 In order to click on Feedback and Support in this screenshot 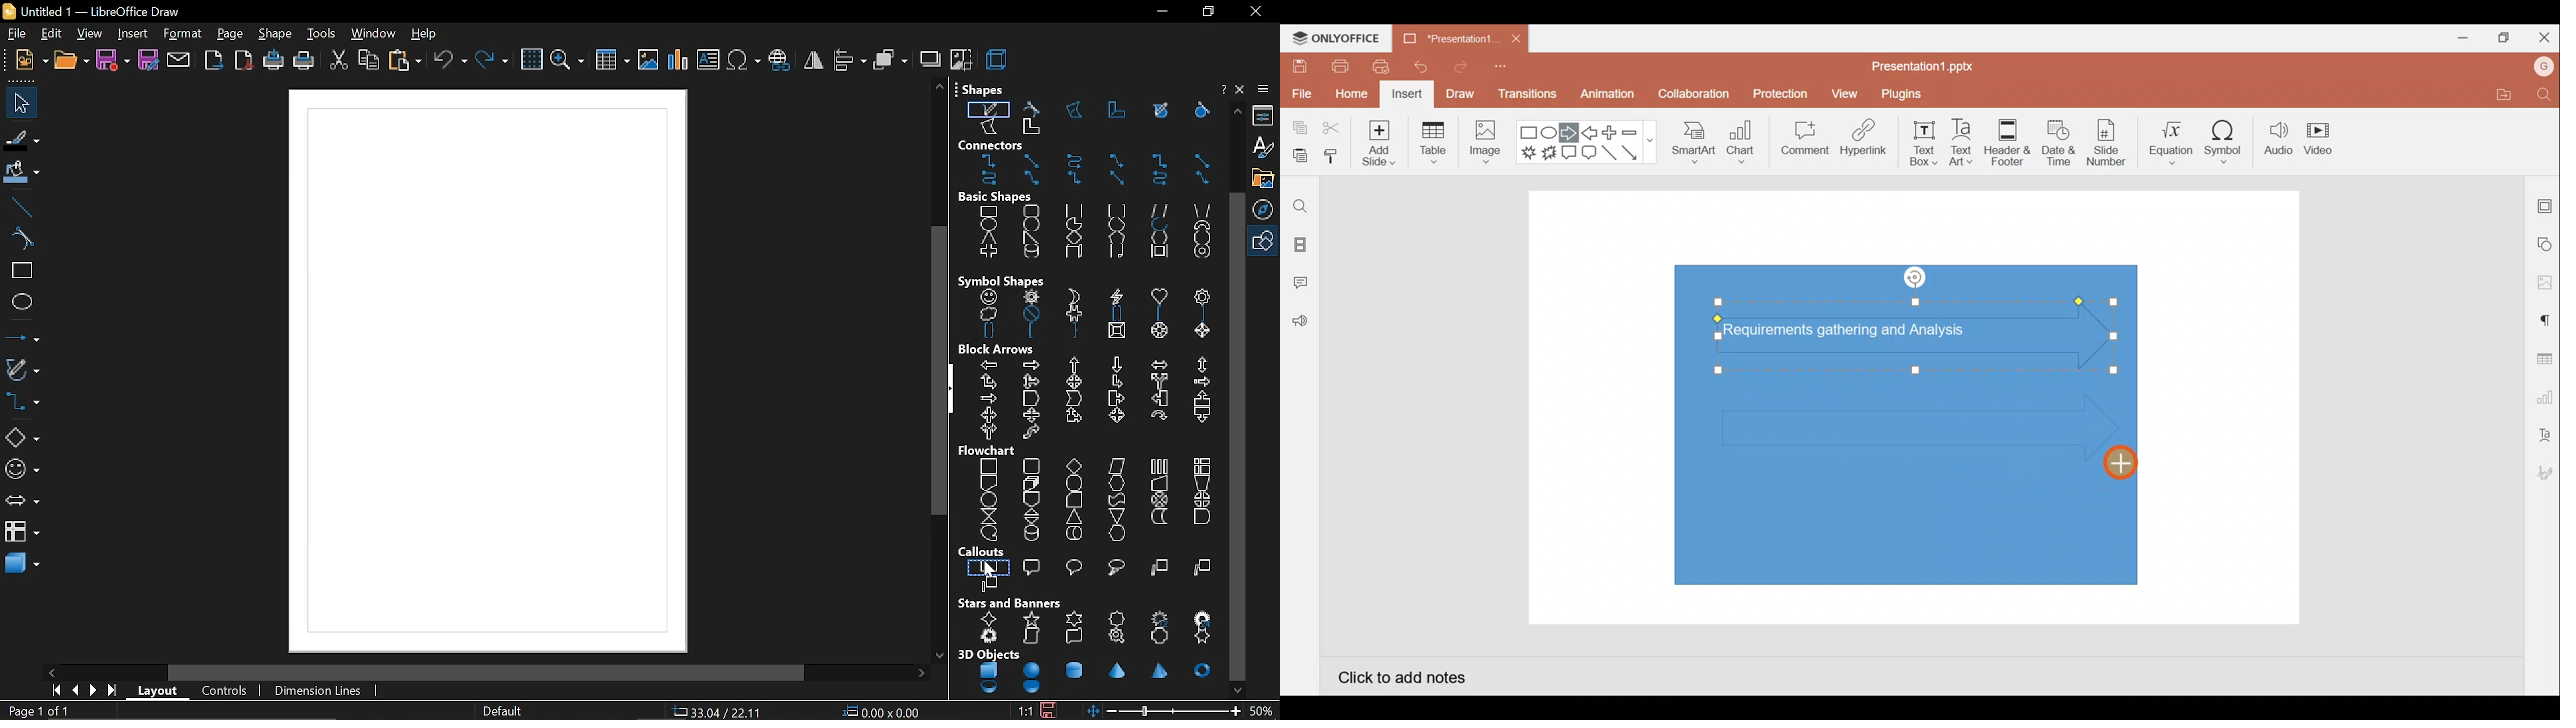, I will do `click(1299, 325)`.